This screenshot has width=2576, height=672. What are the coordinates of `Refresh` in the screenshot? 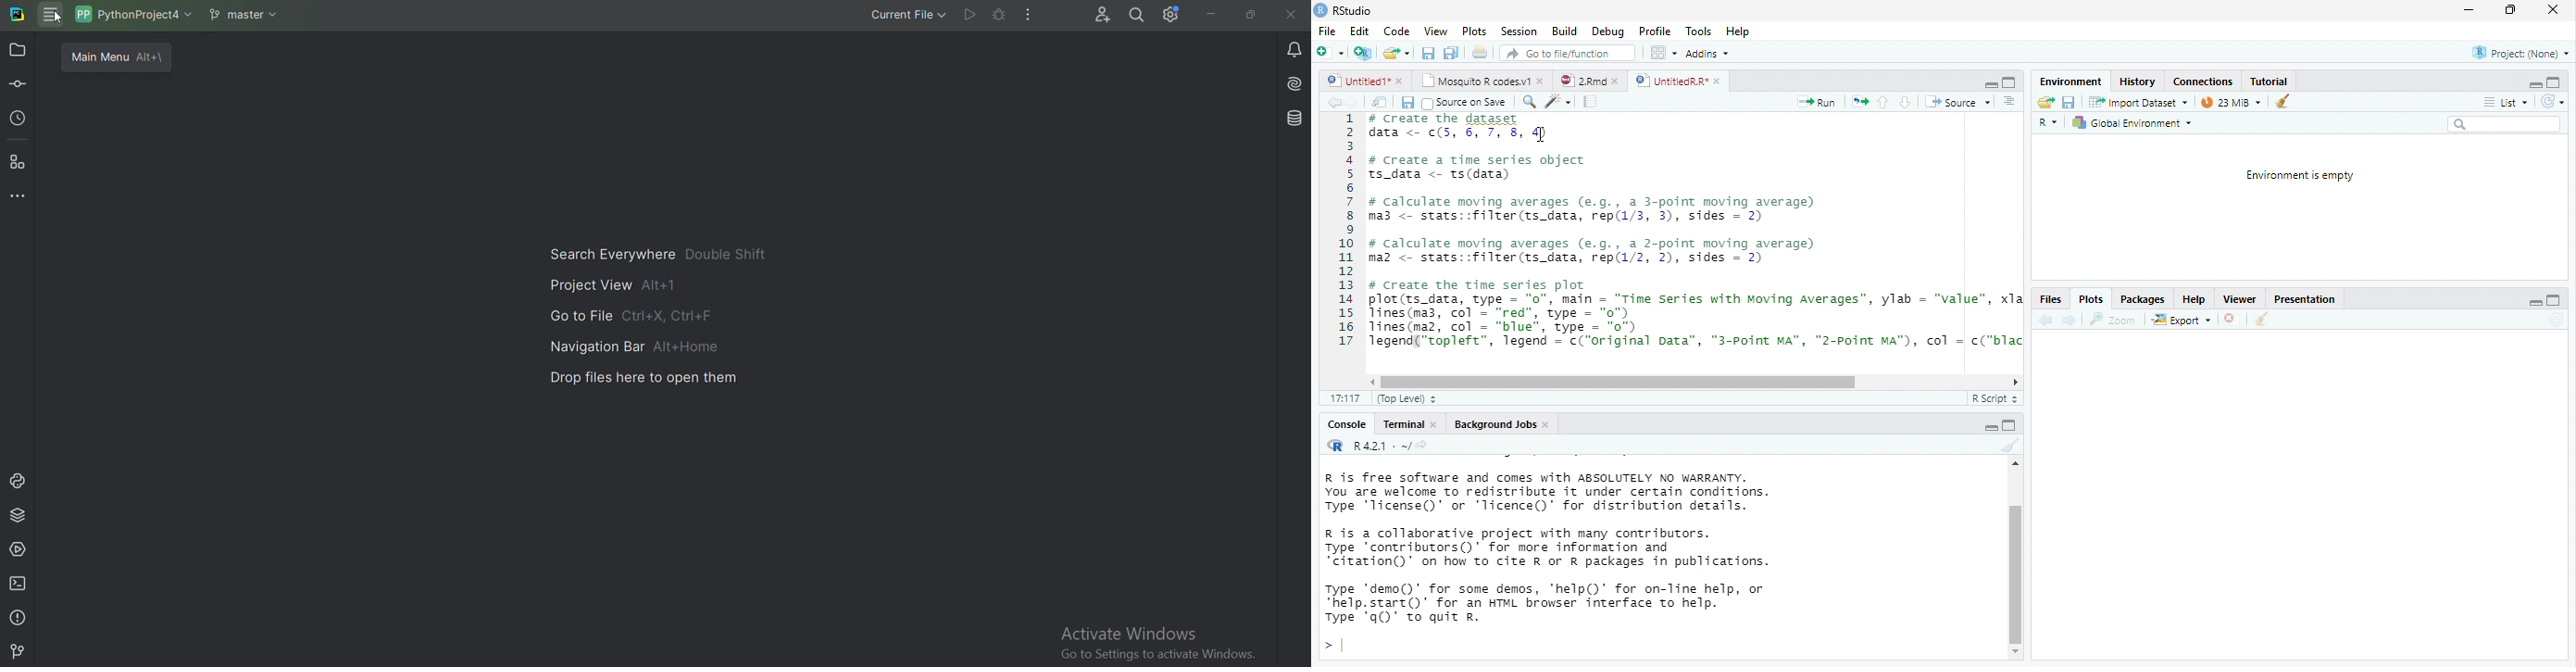 It's located at (2553, 102).